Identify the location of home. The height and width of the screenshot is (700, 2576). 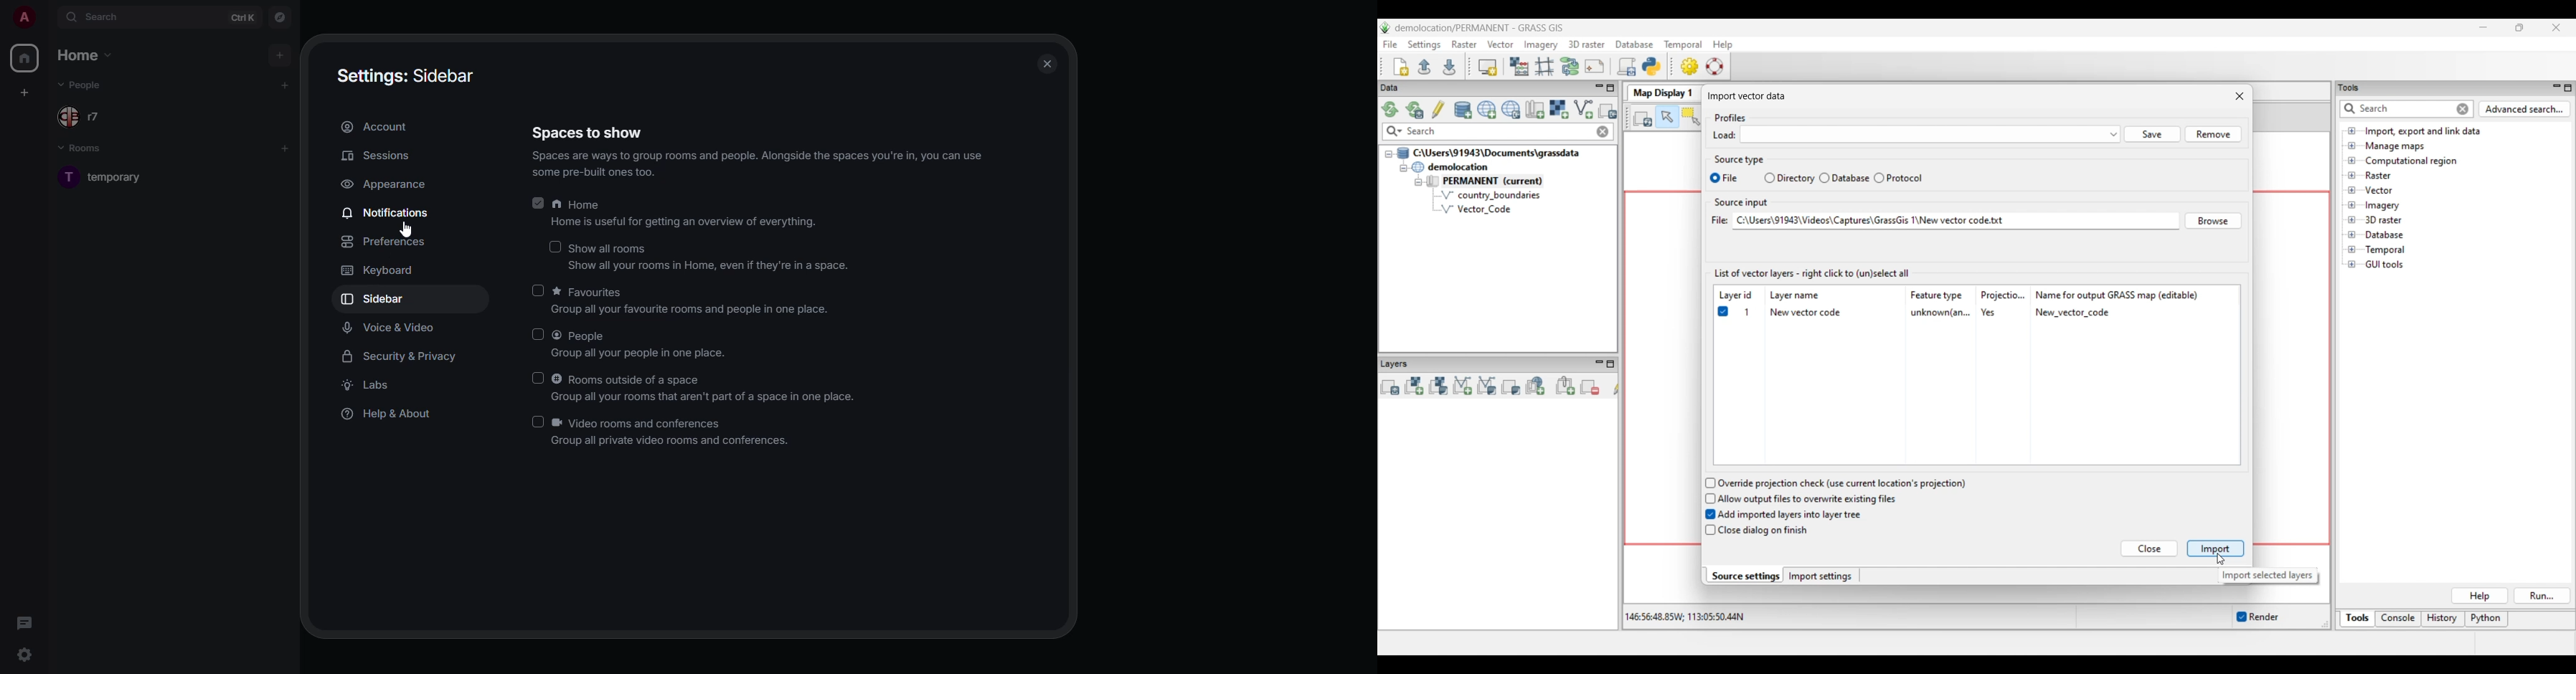
(87, 54).